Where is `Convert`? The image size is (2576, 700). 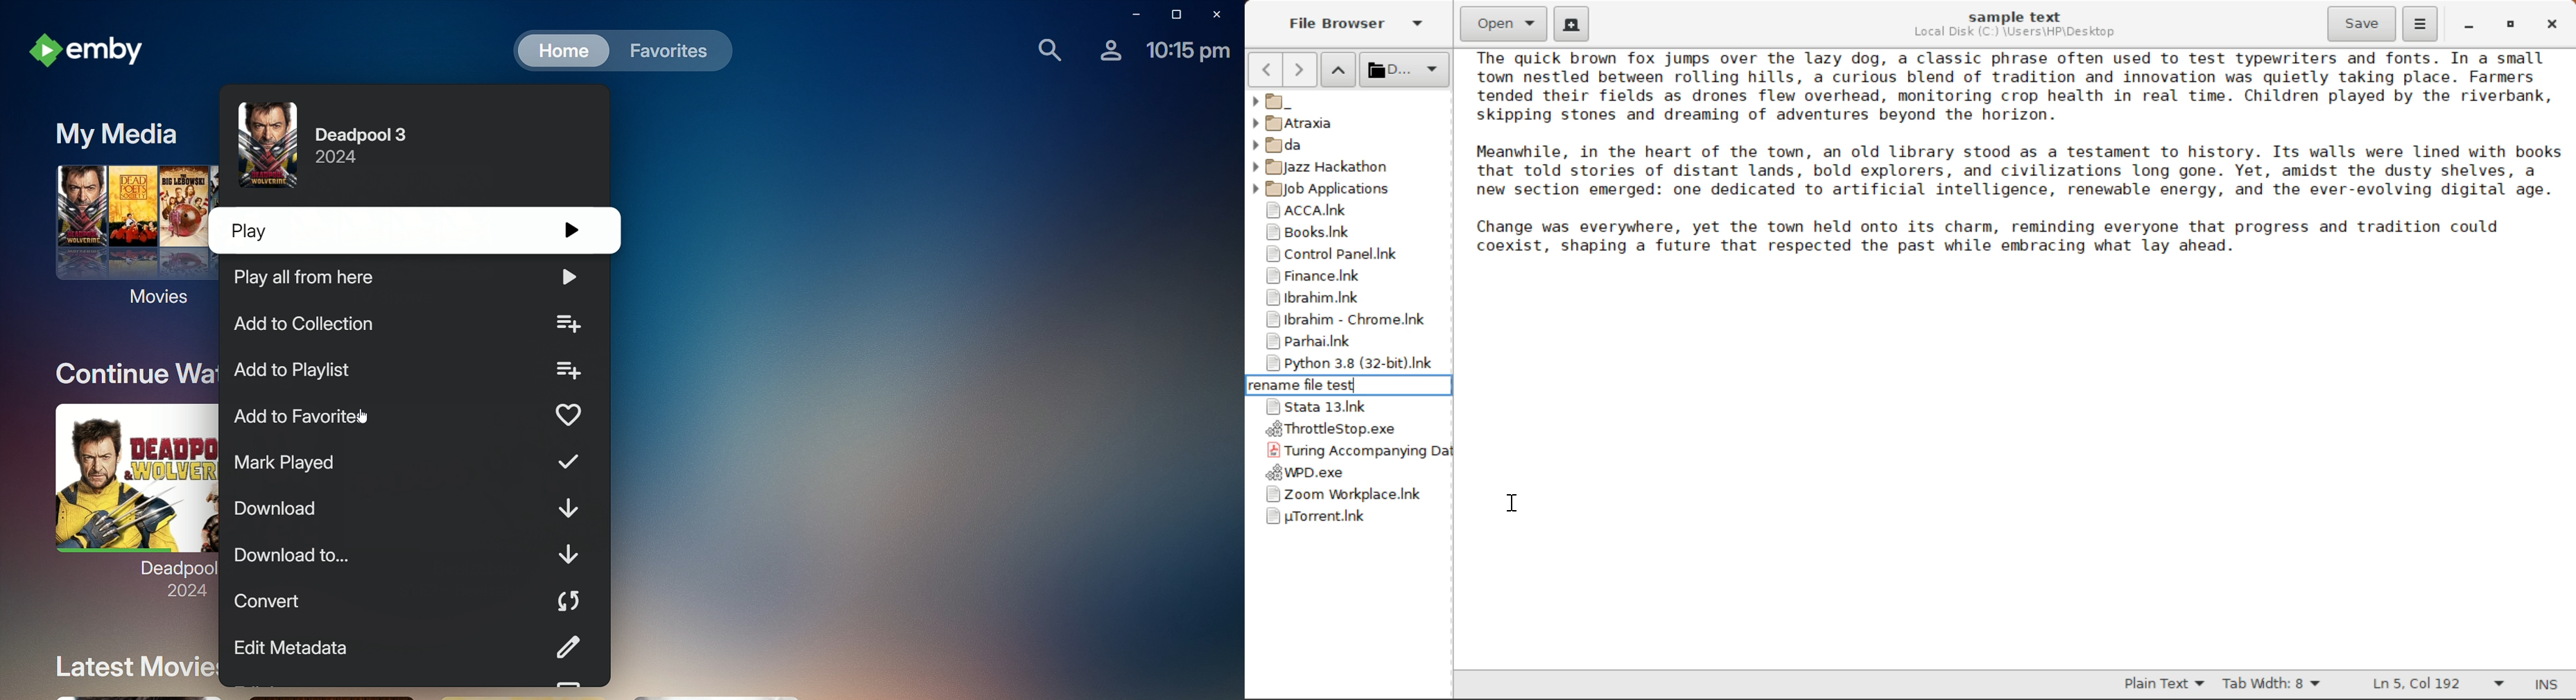 Convert is located at coordinates (411, 606).